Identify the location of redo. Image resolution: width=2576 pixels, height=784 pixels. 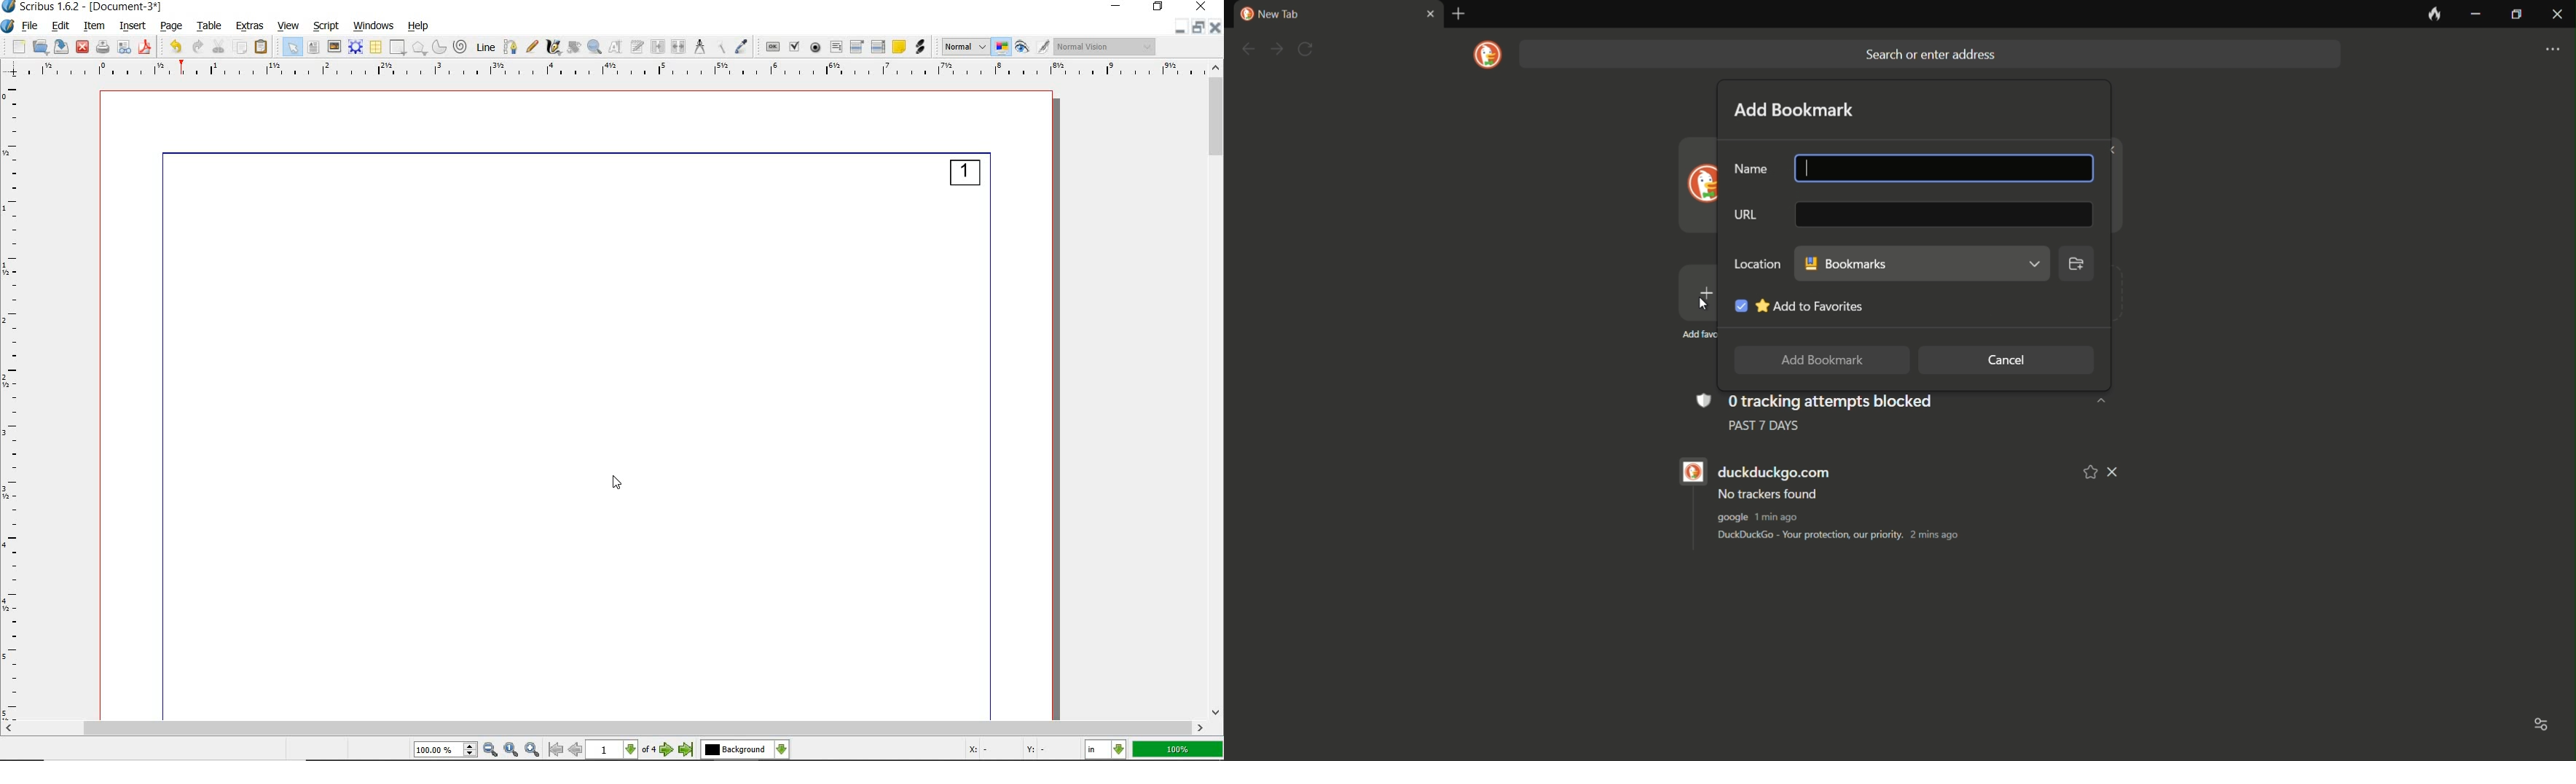
(195, 46).